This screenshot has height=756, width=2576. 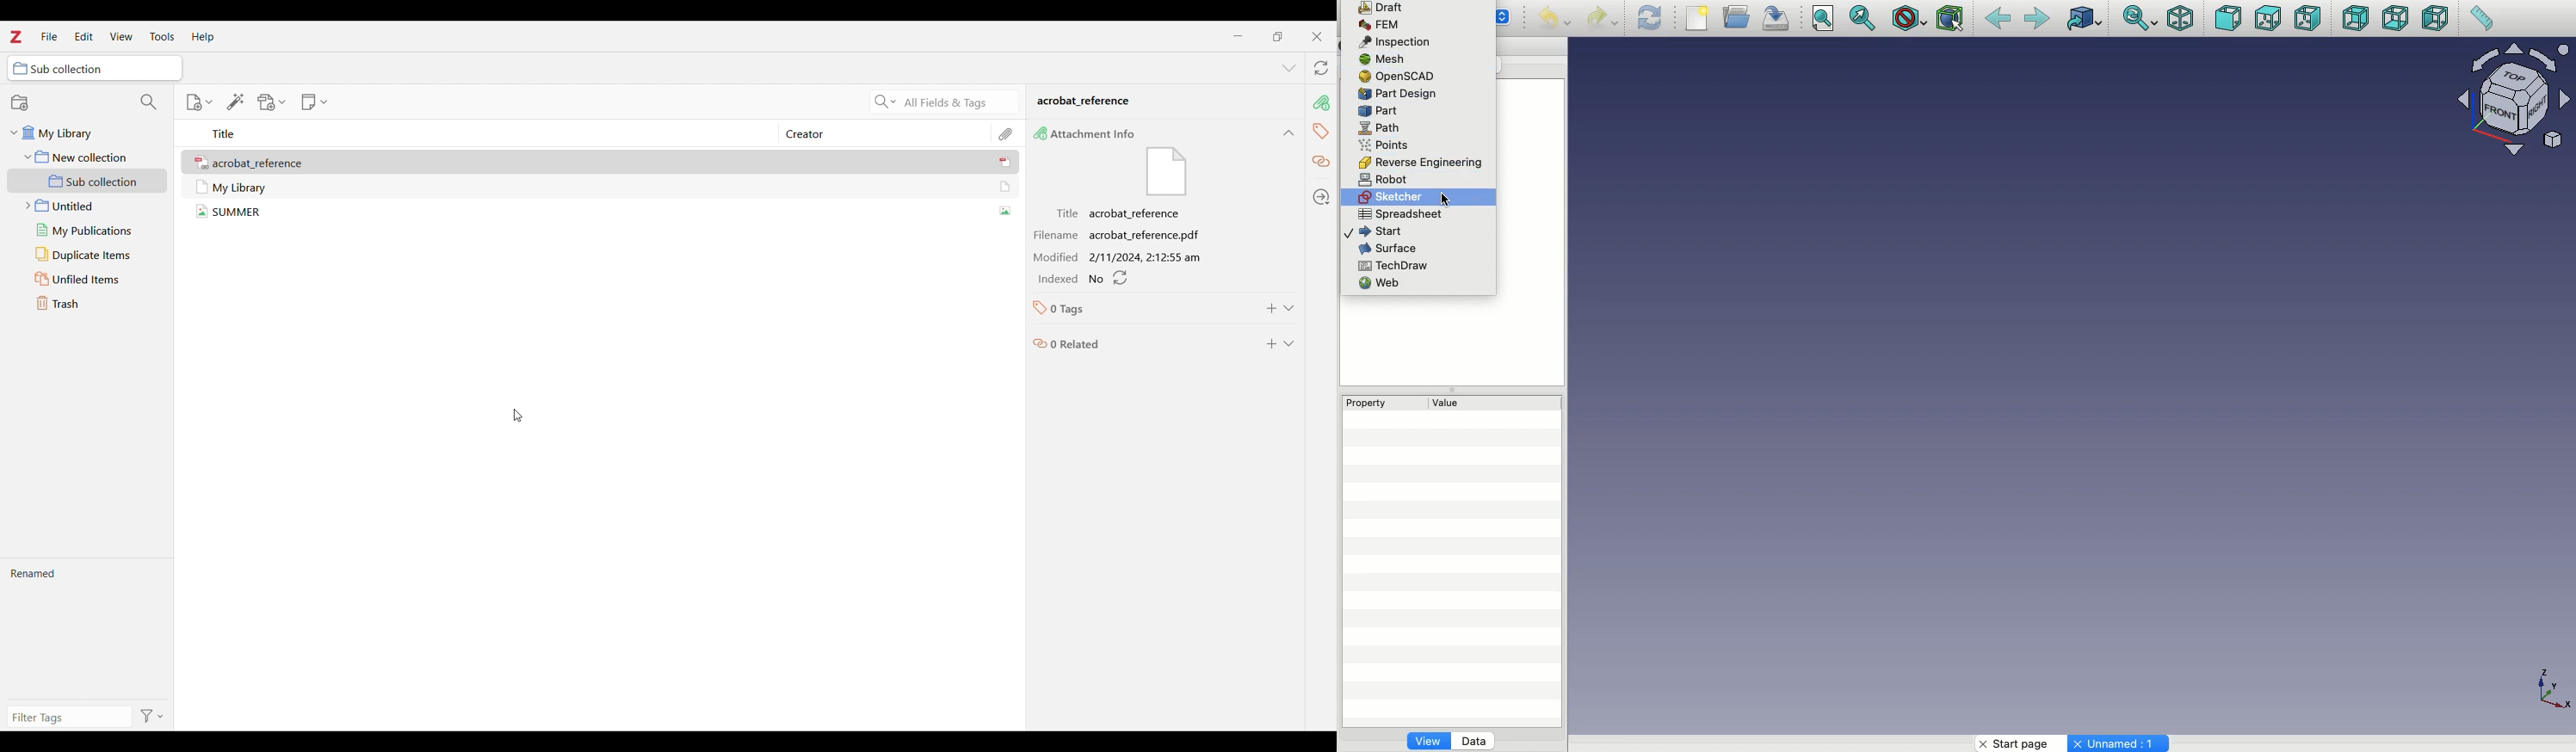 What do you see at coordinates (1699, 18) in the screenshot?
I see `New` at bounding box center [1699, 18].